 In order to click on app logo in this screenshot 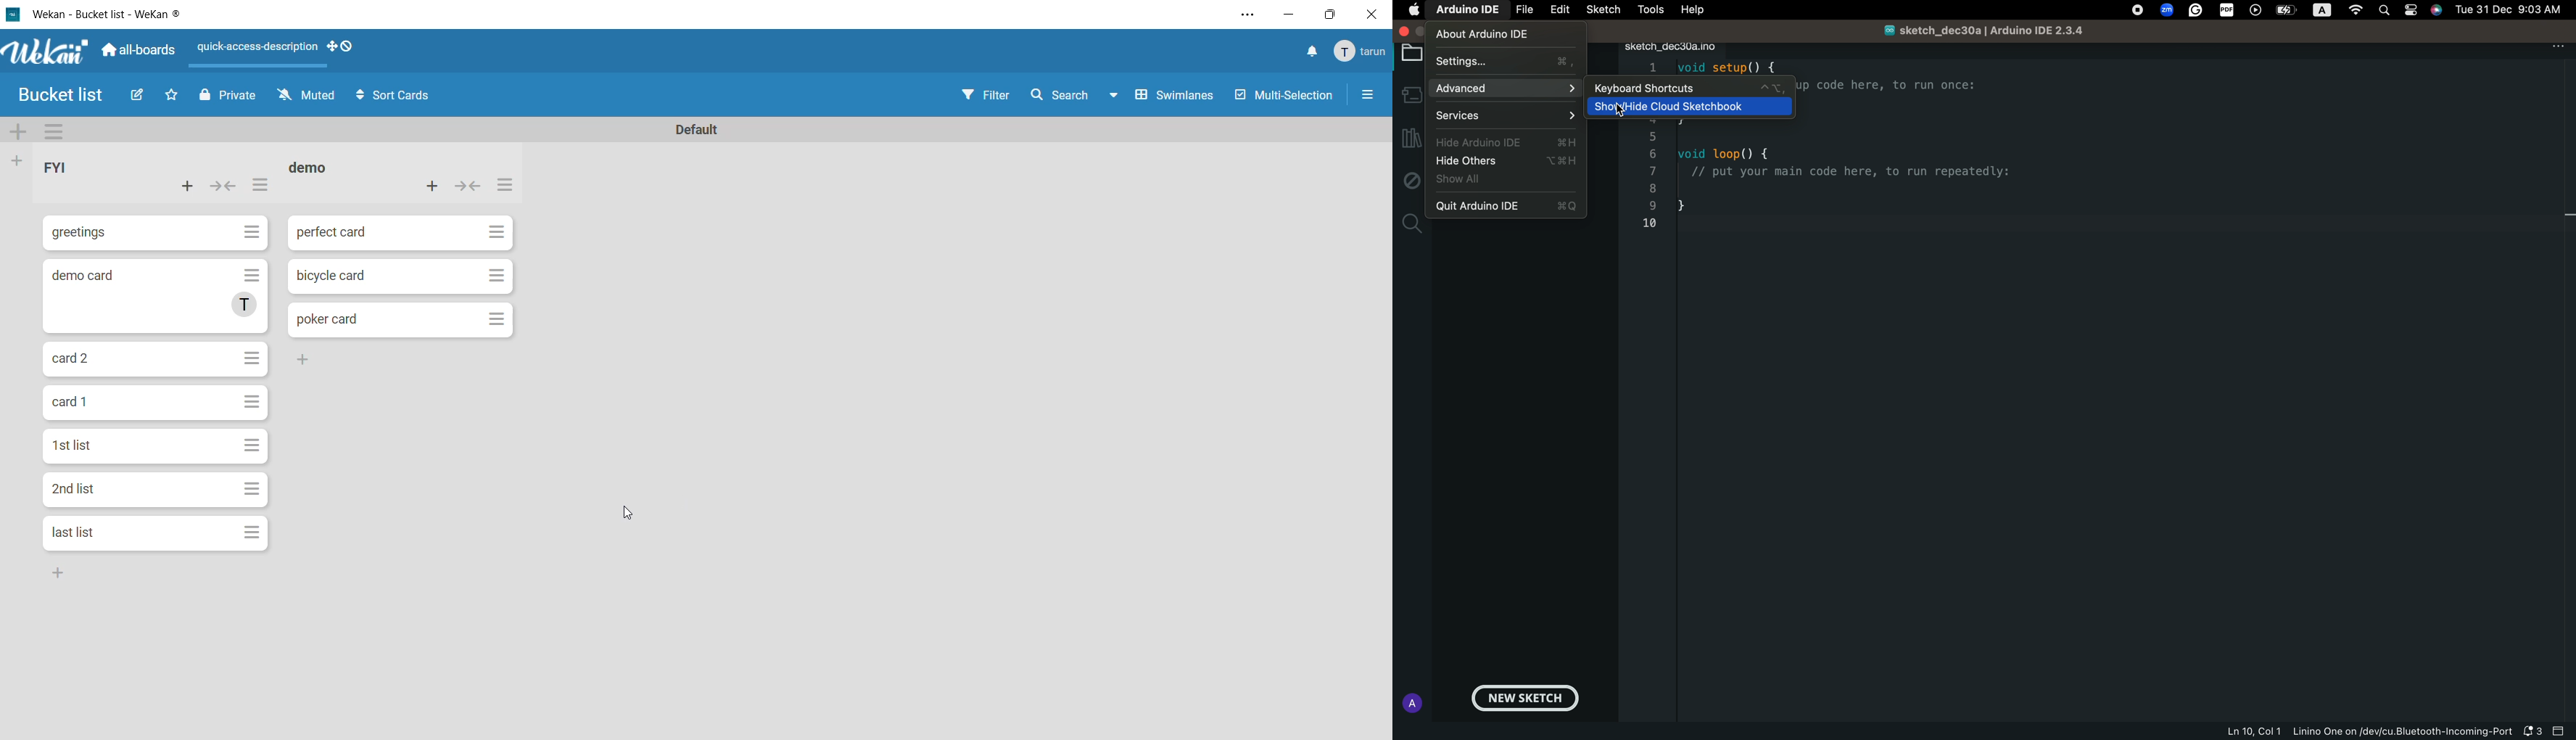, I will do `click(46, 53)`.